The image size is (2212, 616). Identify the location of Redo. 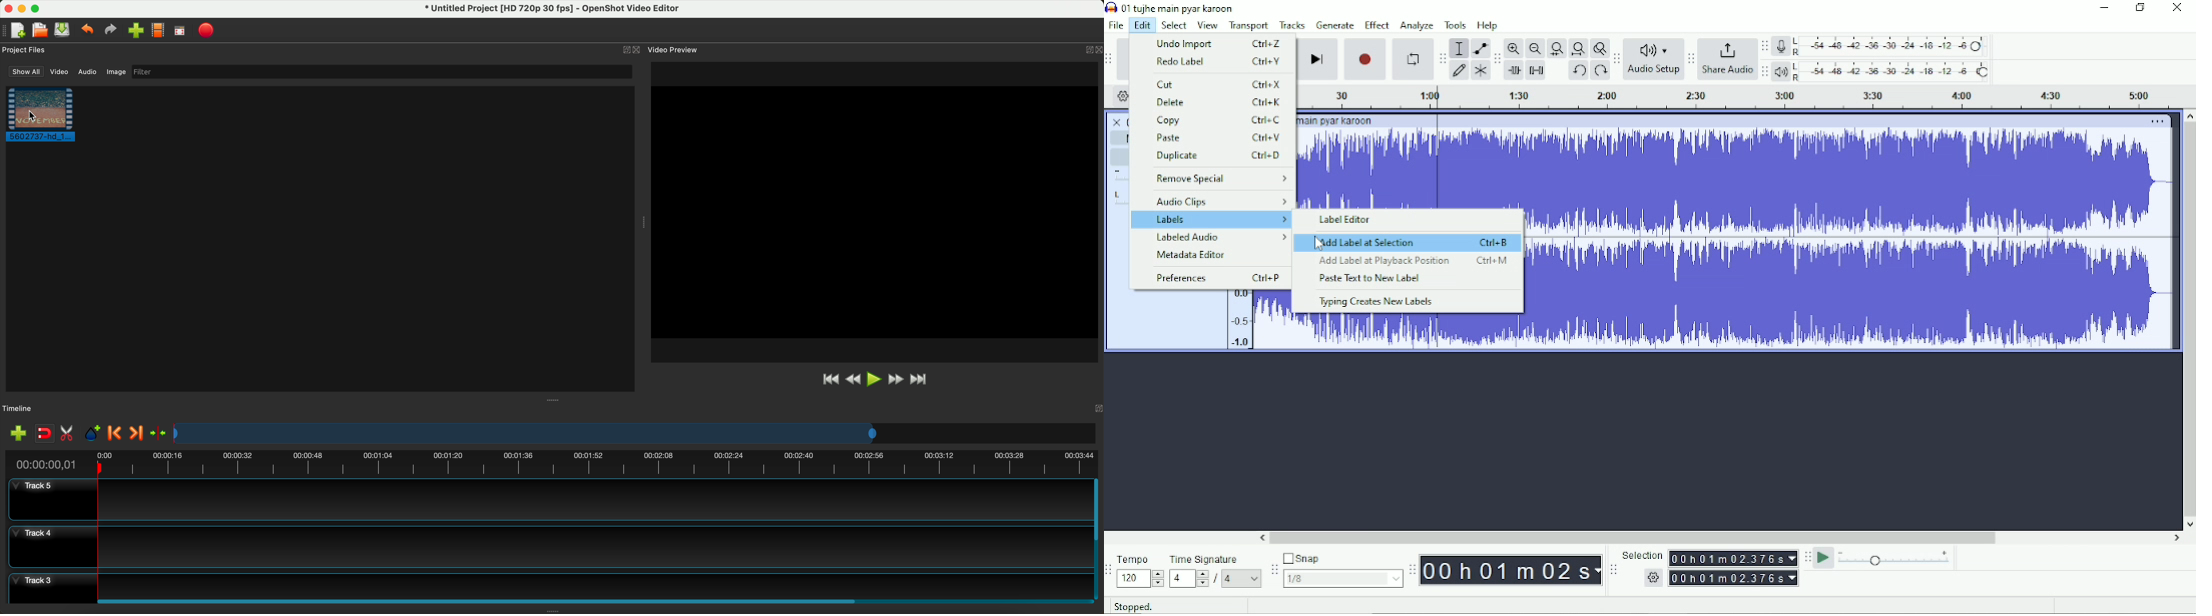
(1600, 71).